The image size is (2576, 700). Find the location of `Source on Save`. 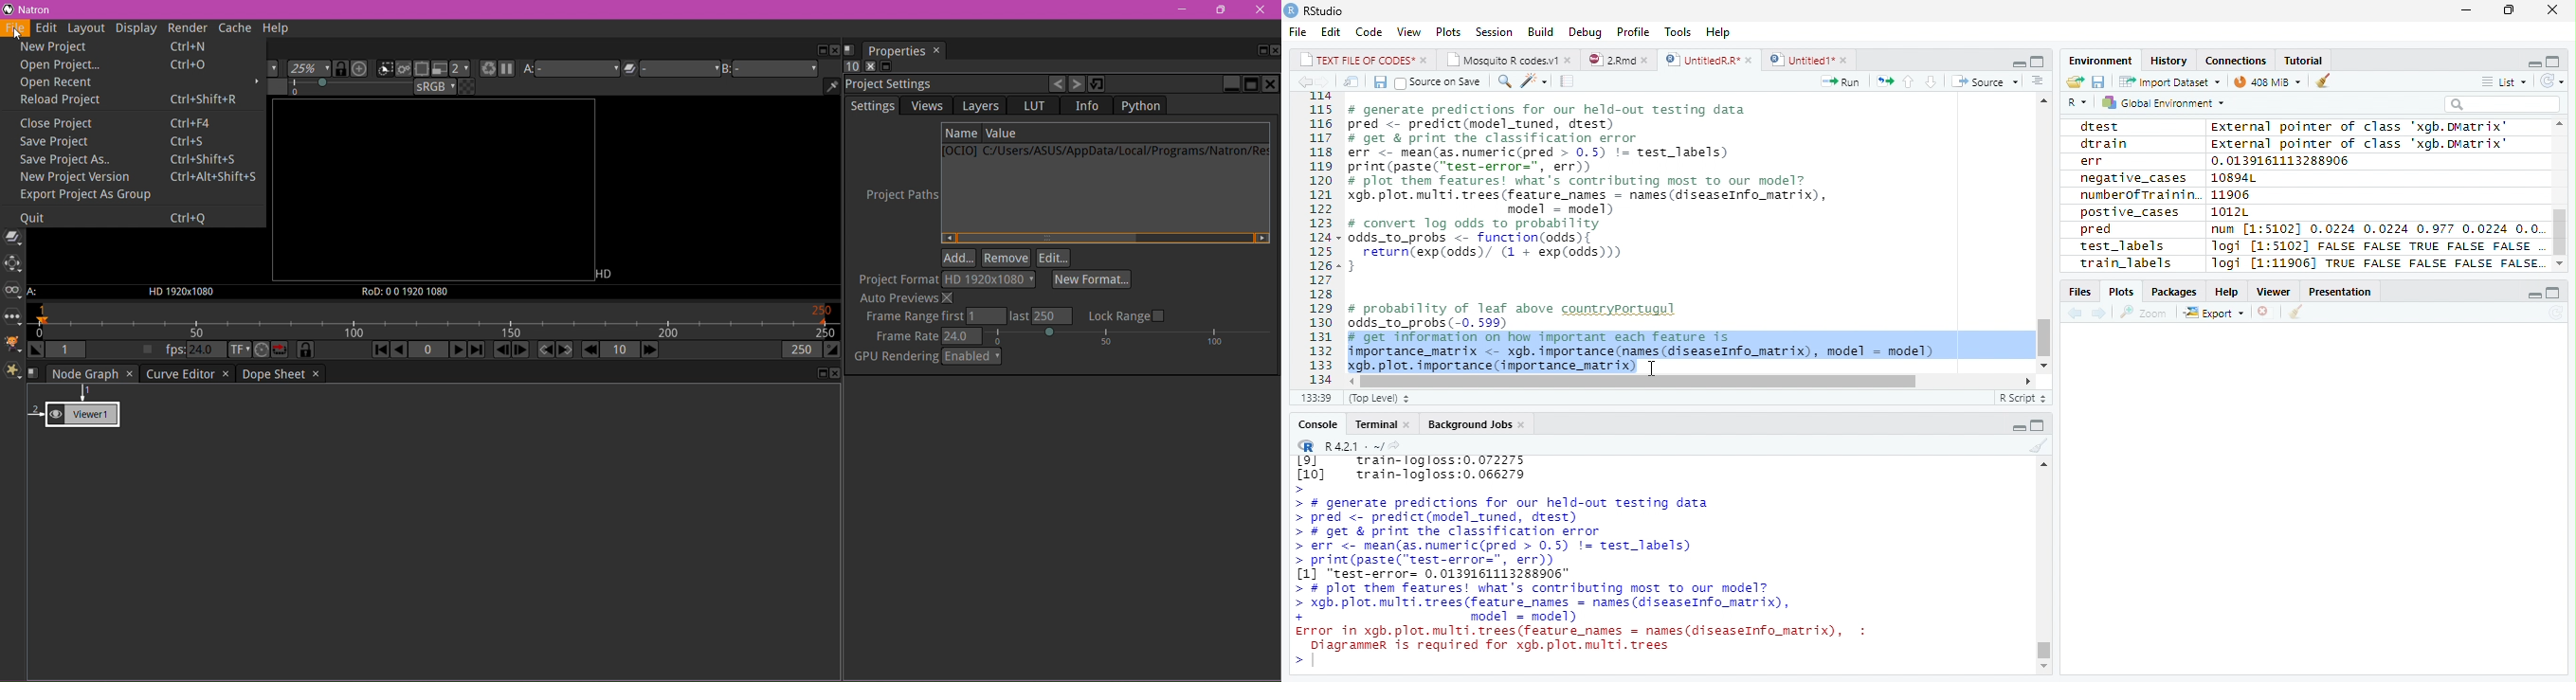

Source on Save is located at coordinates (1437, 82).